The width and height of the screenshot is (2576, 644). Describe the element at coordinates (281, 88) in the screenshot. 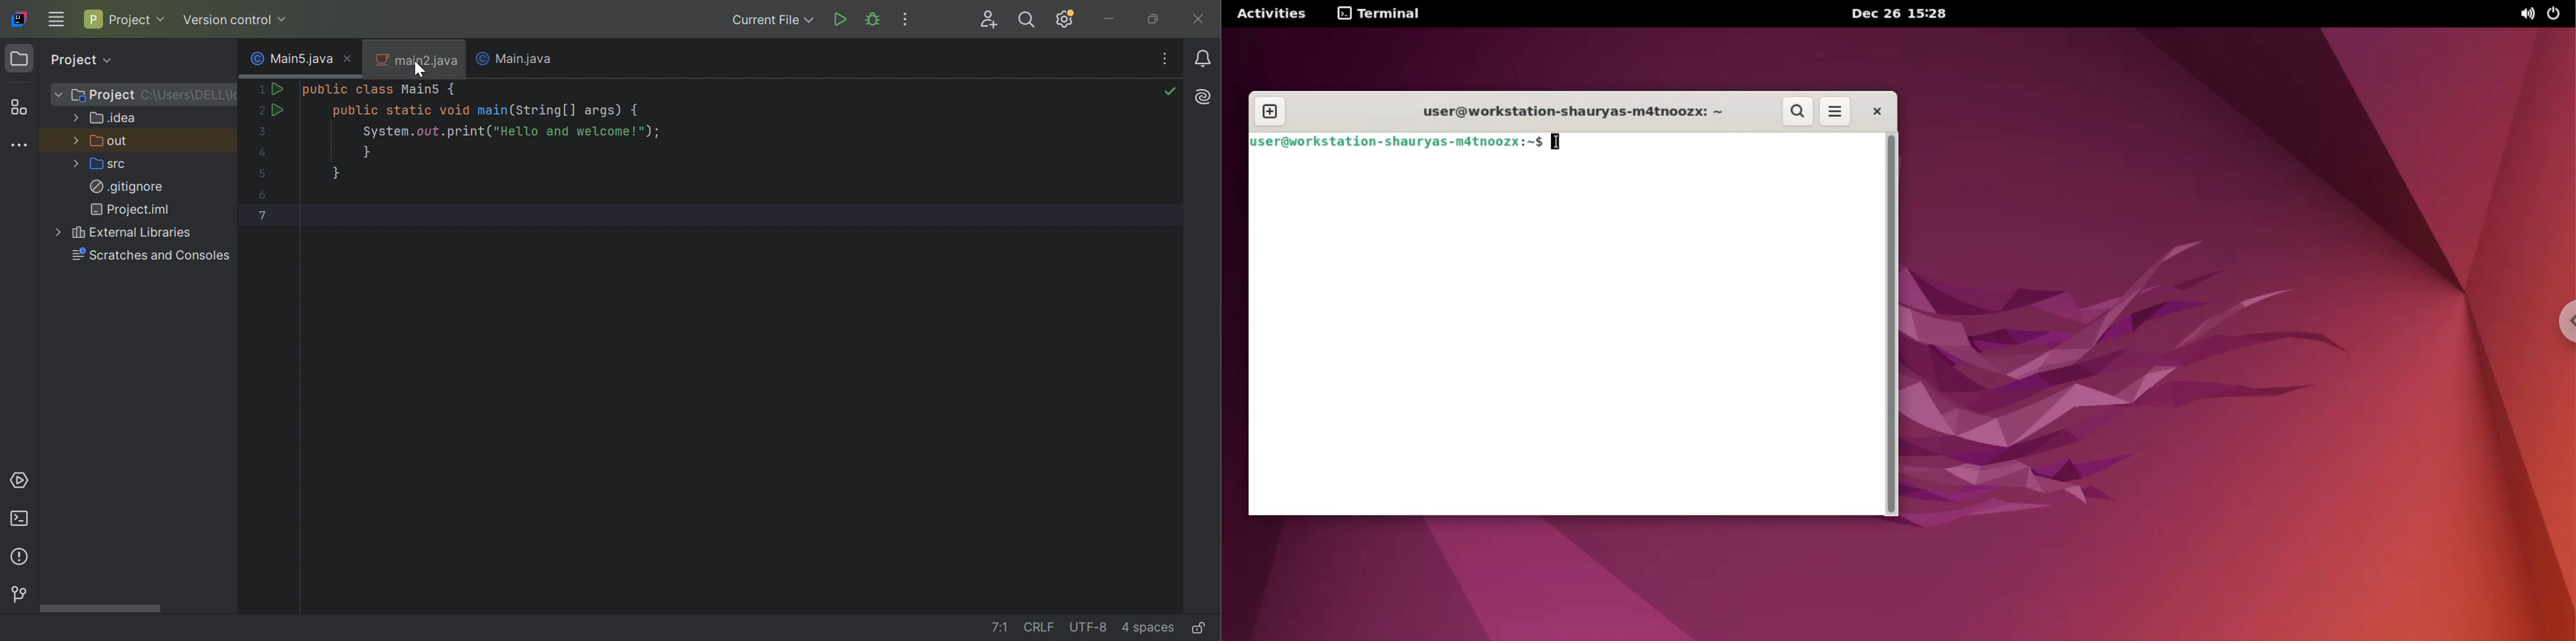

I see `Run` at that location.